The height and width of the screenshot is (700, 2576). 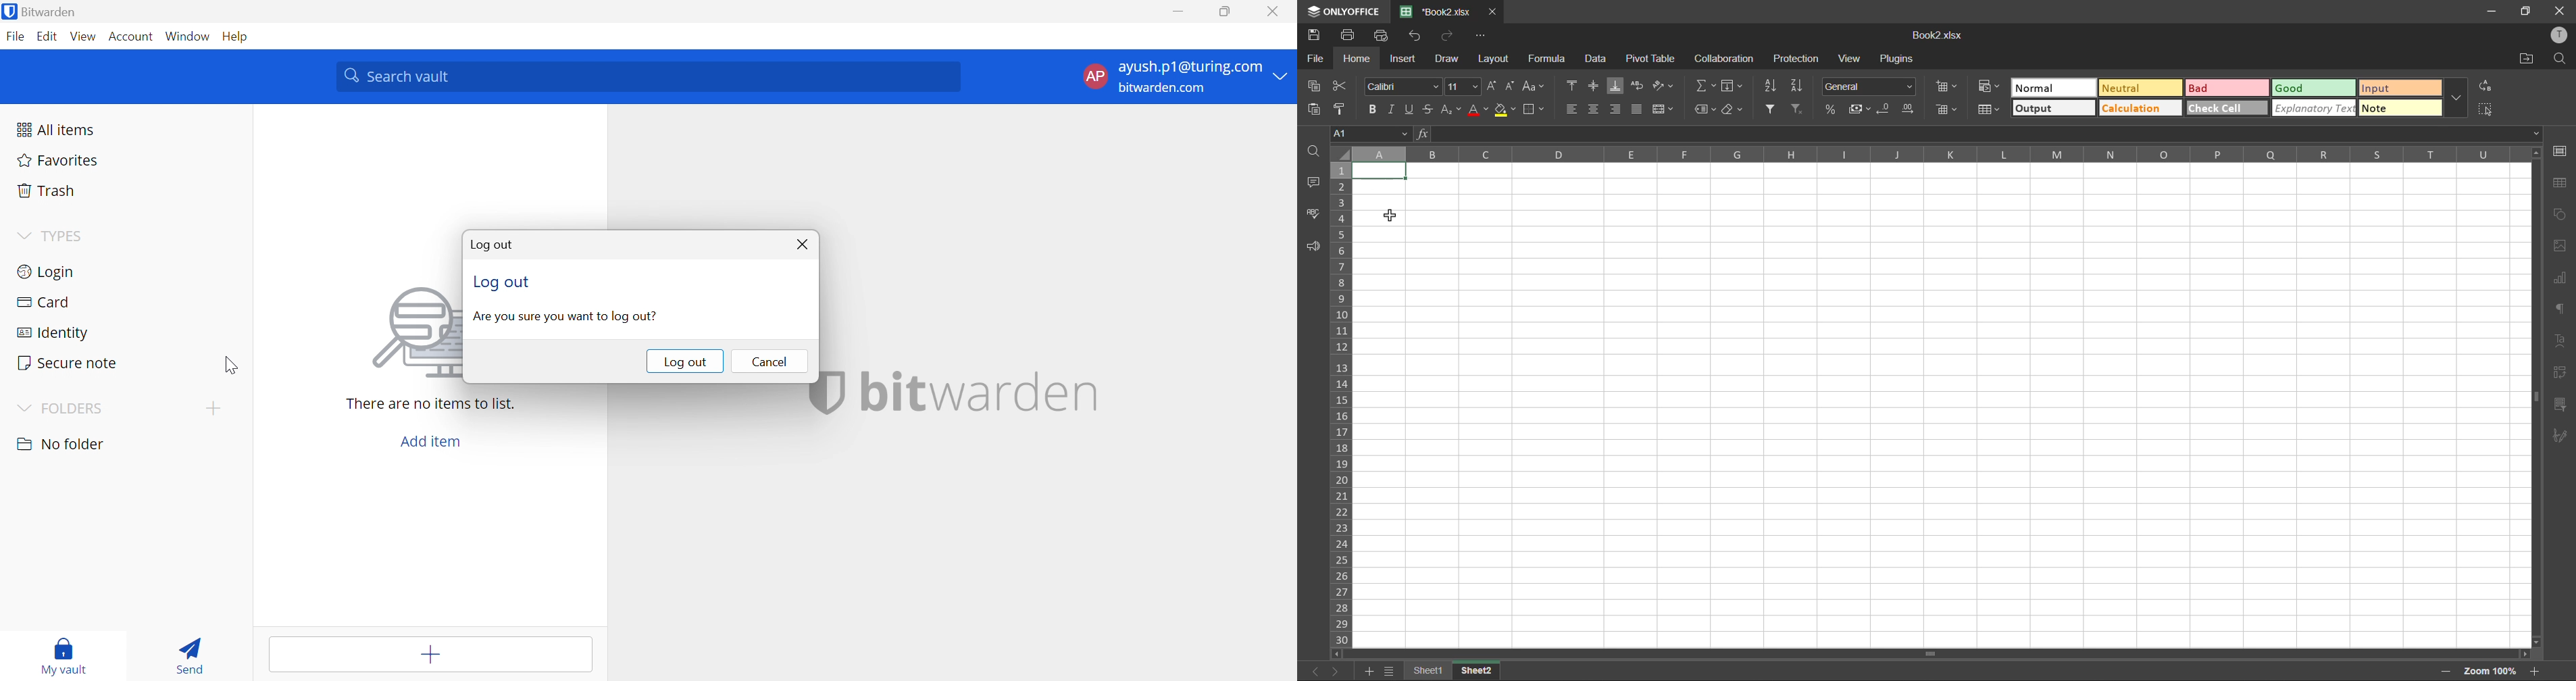 I want to click on fill color, so click(x=1506, y=109).